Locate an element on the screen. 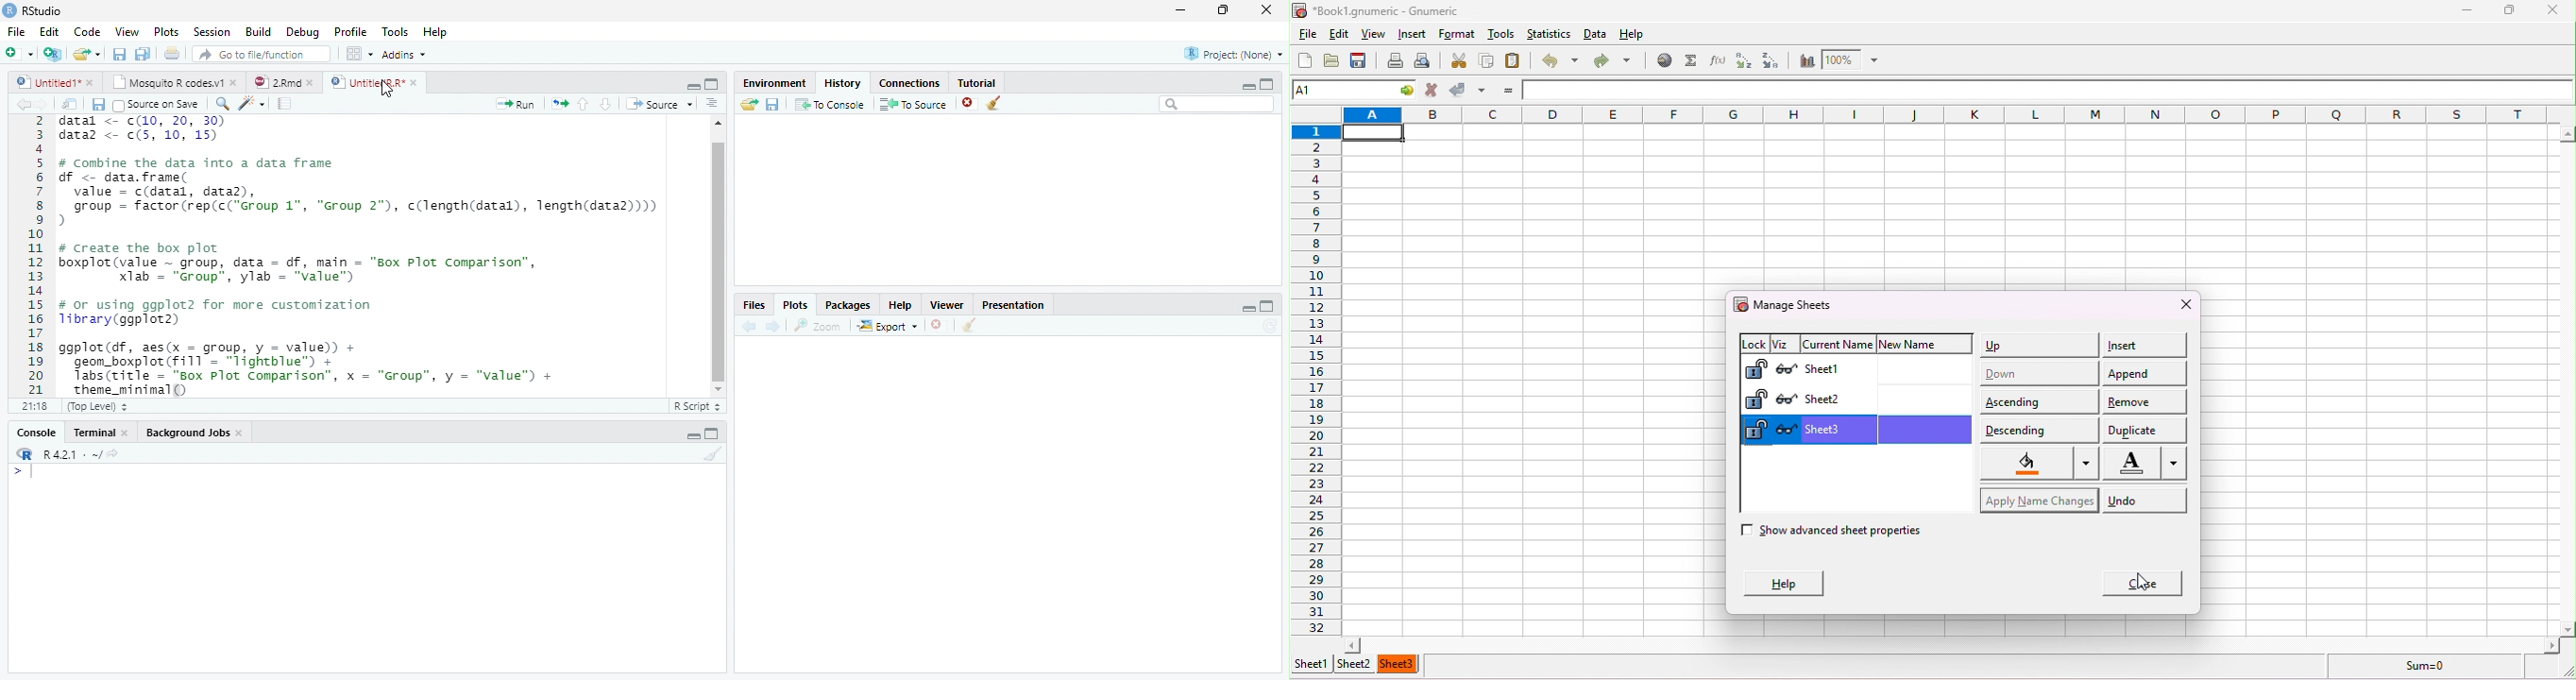 Image resolution: width=2576 pixels, height=700 pixels. Build is located at coordinates (257, 31).